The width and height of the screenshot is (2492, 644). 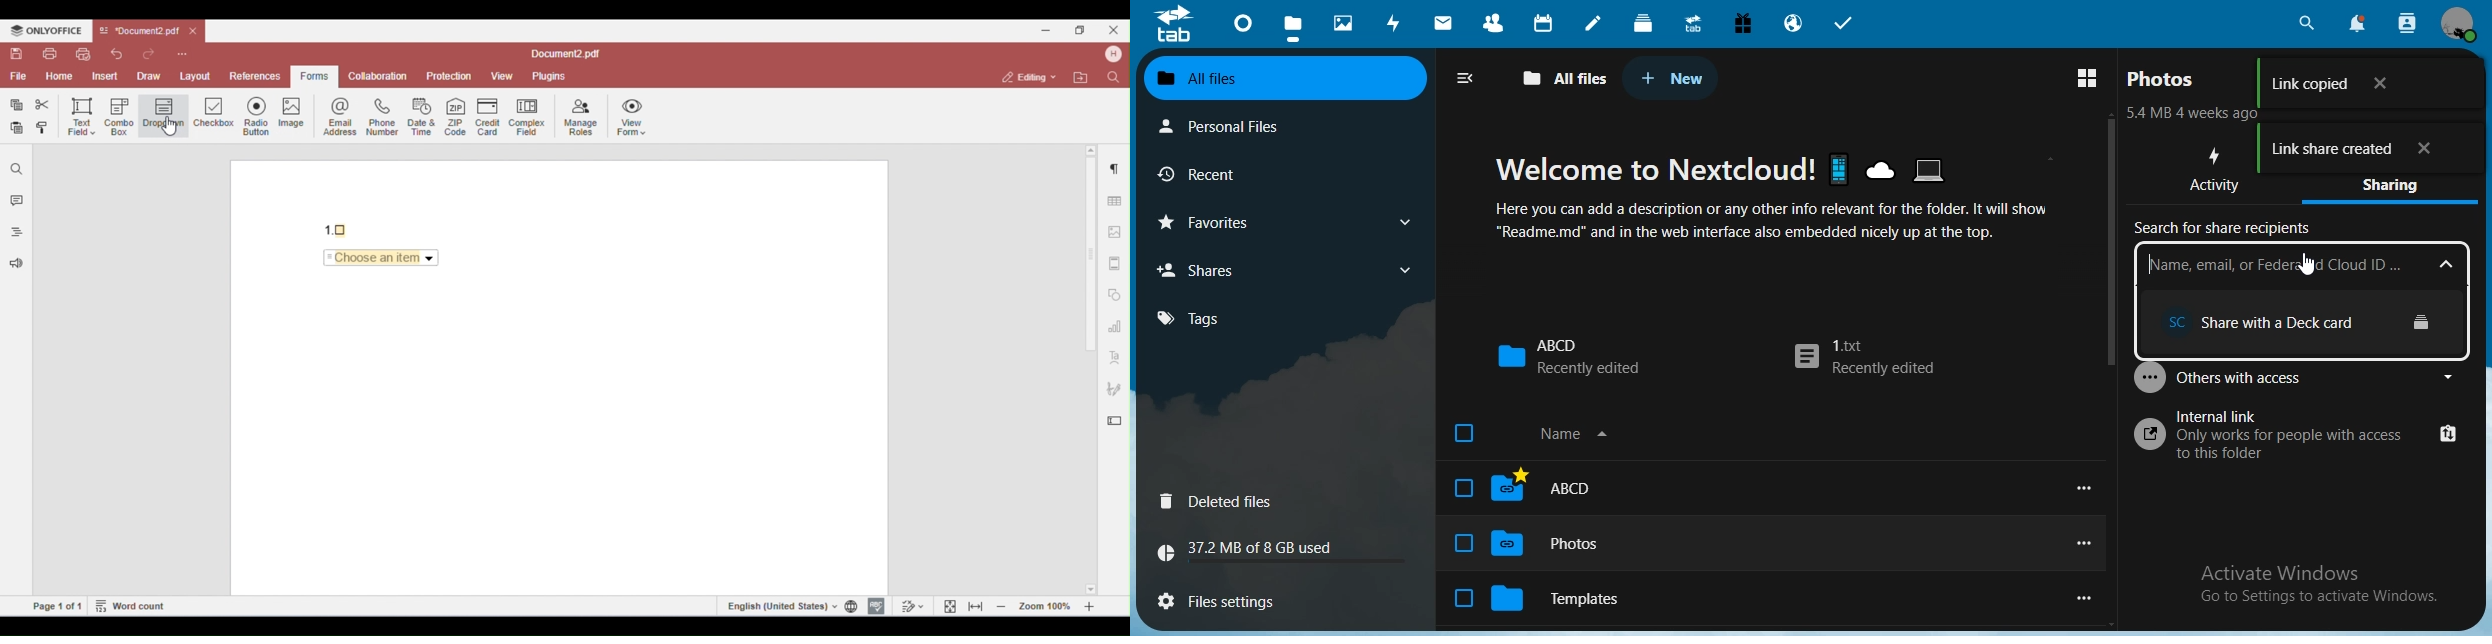 I want to click on deck, so click(x=1643, y=22).